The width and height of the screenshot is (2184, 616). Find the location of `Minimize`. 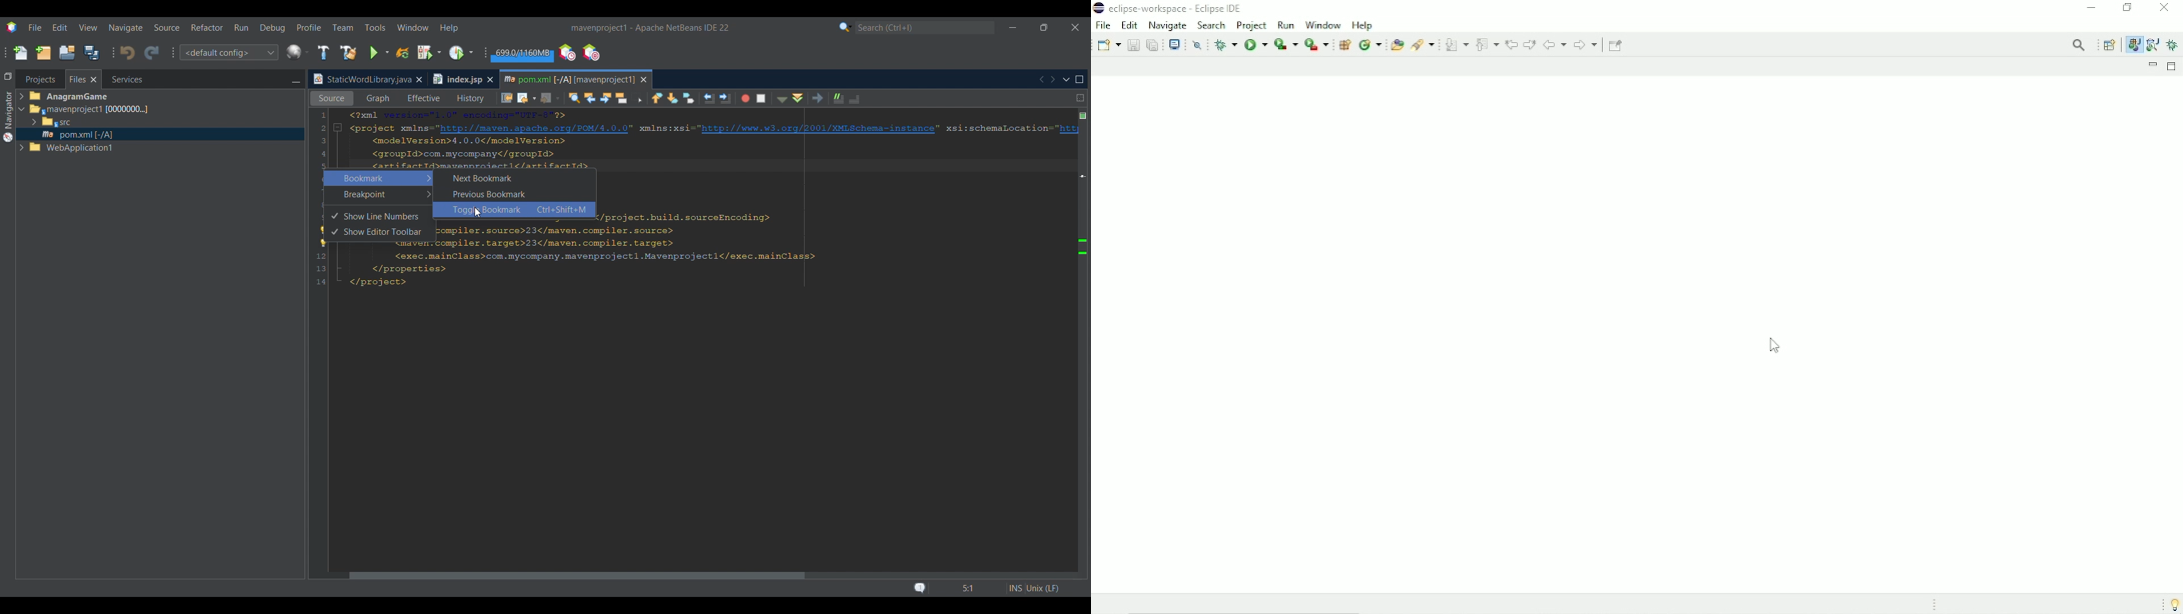

Minimize is located at coordinates (2091, 9).